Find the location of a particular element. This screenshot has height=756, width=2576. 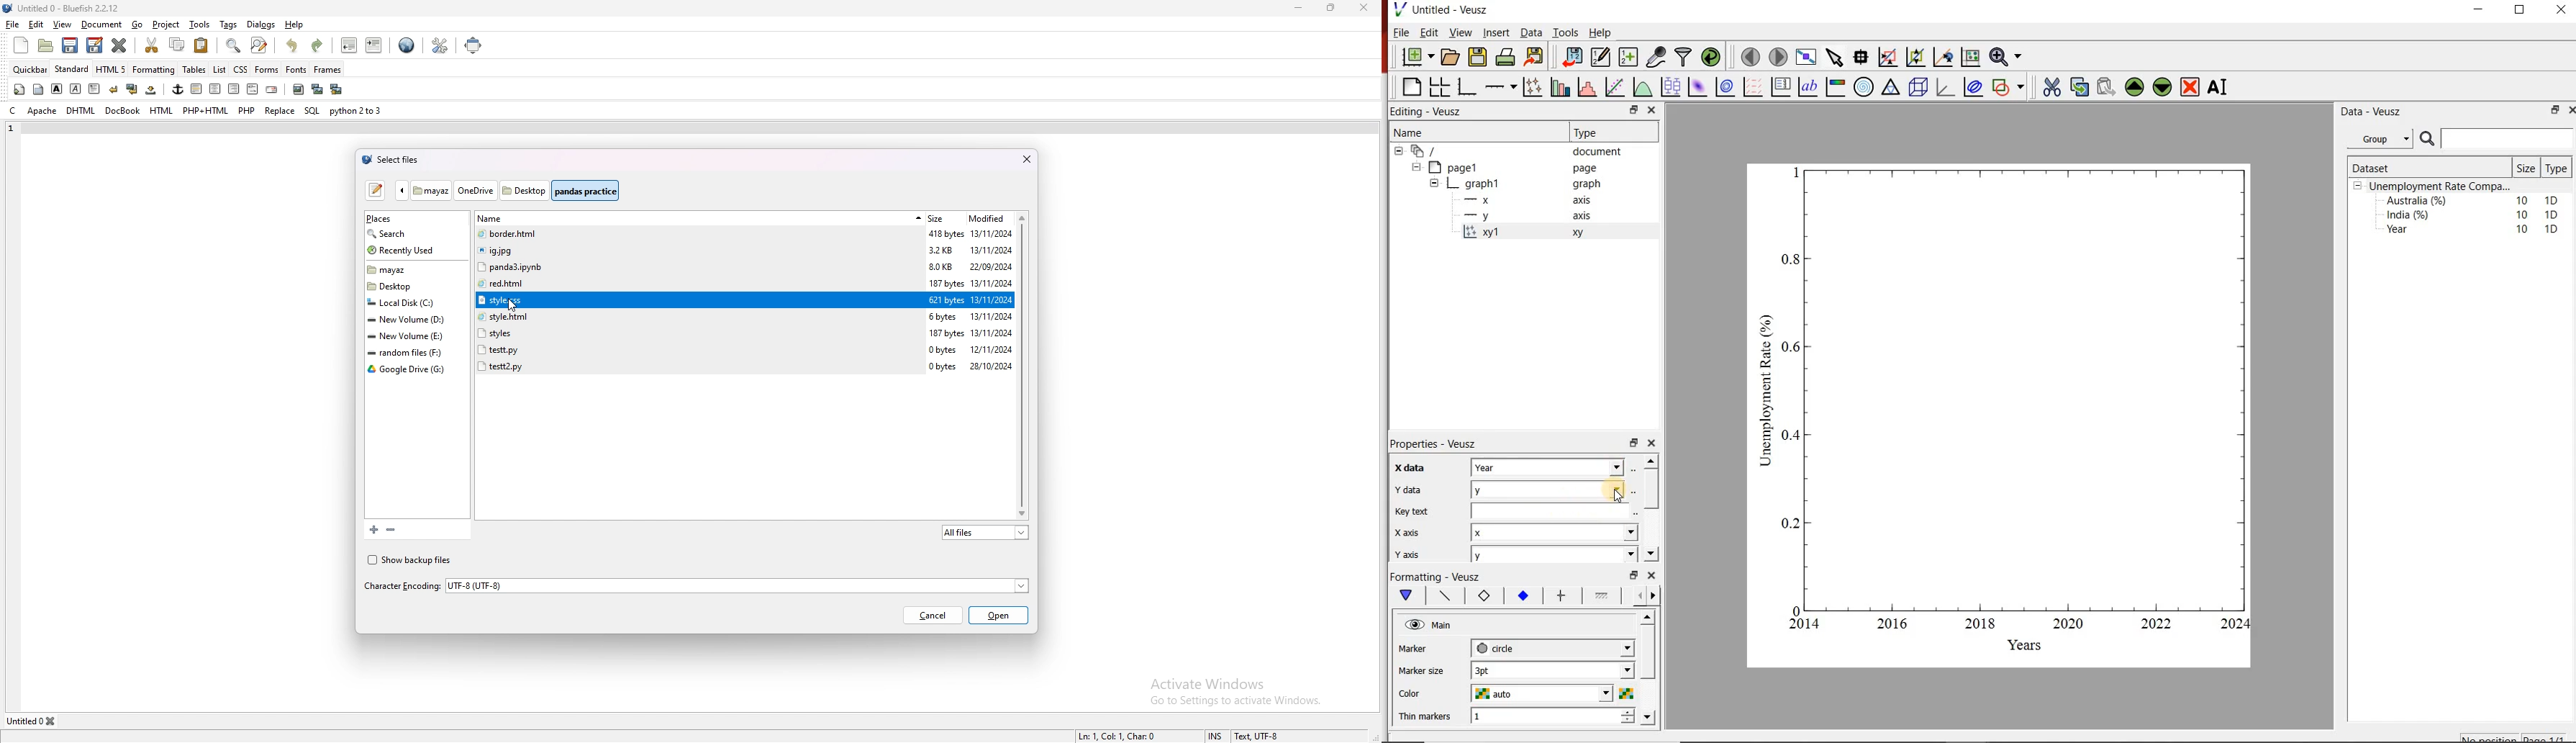

x is located at coordinates (1553, 532).